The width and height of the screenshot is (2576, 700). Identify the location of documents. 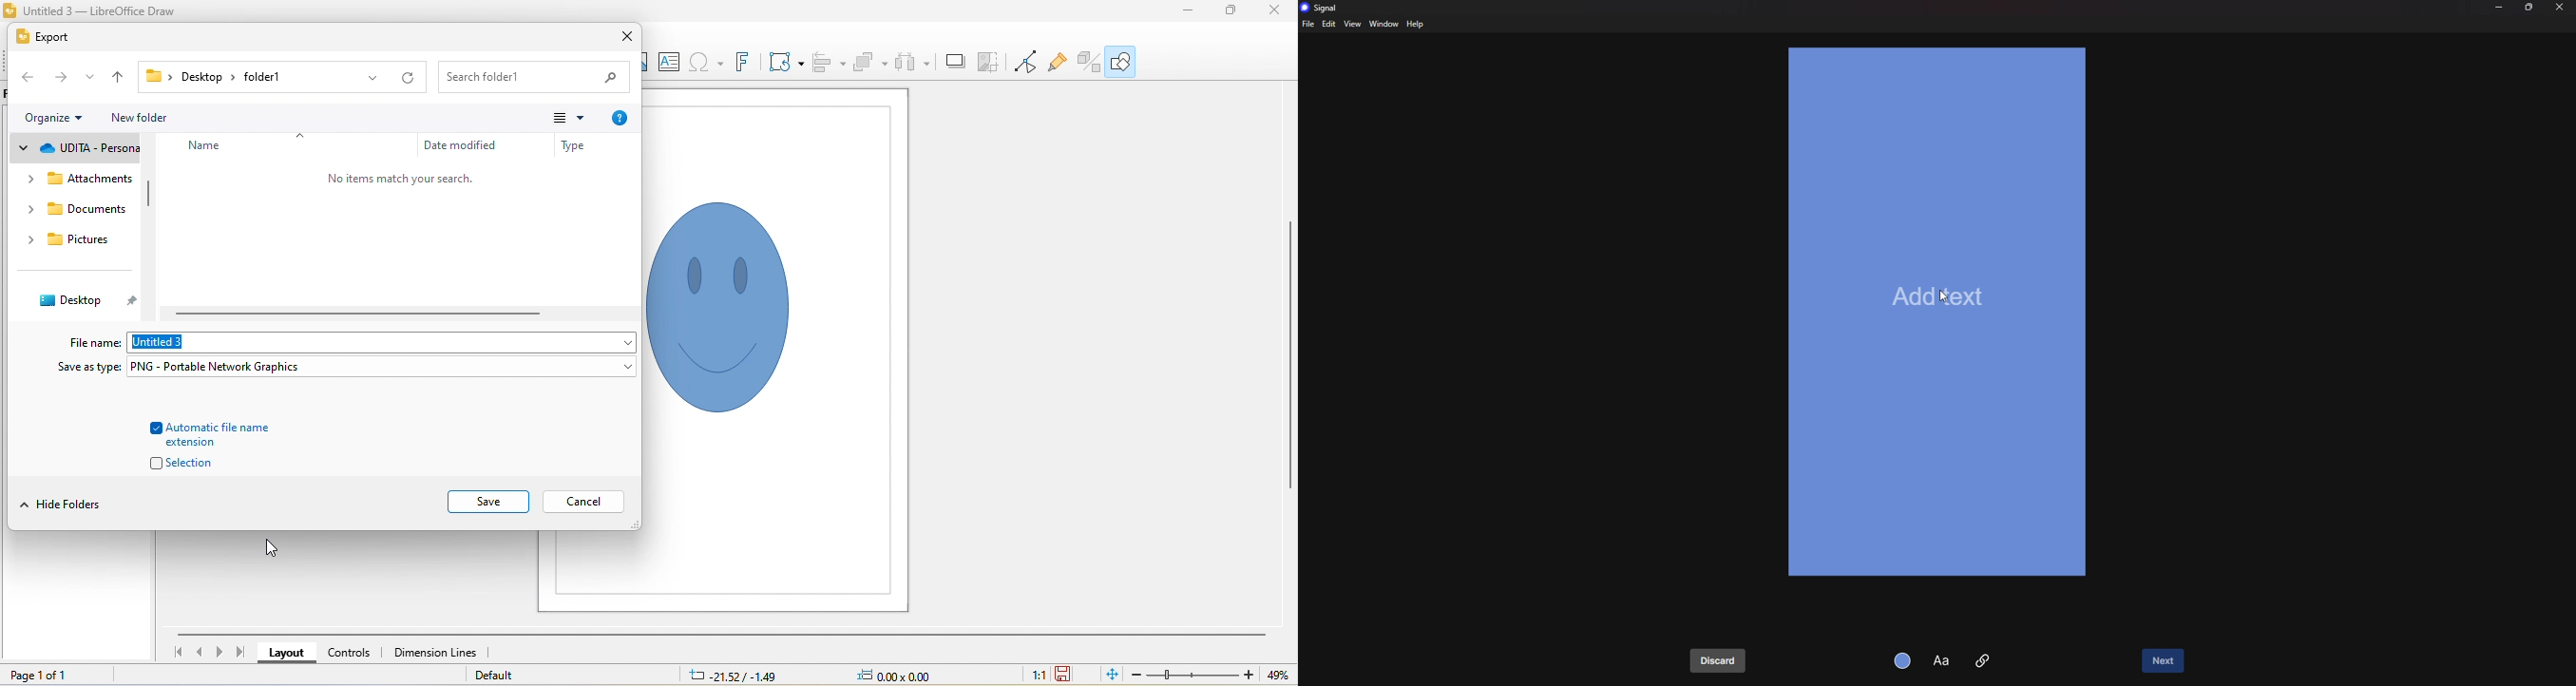
(91, 209).